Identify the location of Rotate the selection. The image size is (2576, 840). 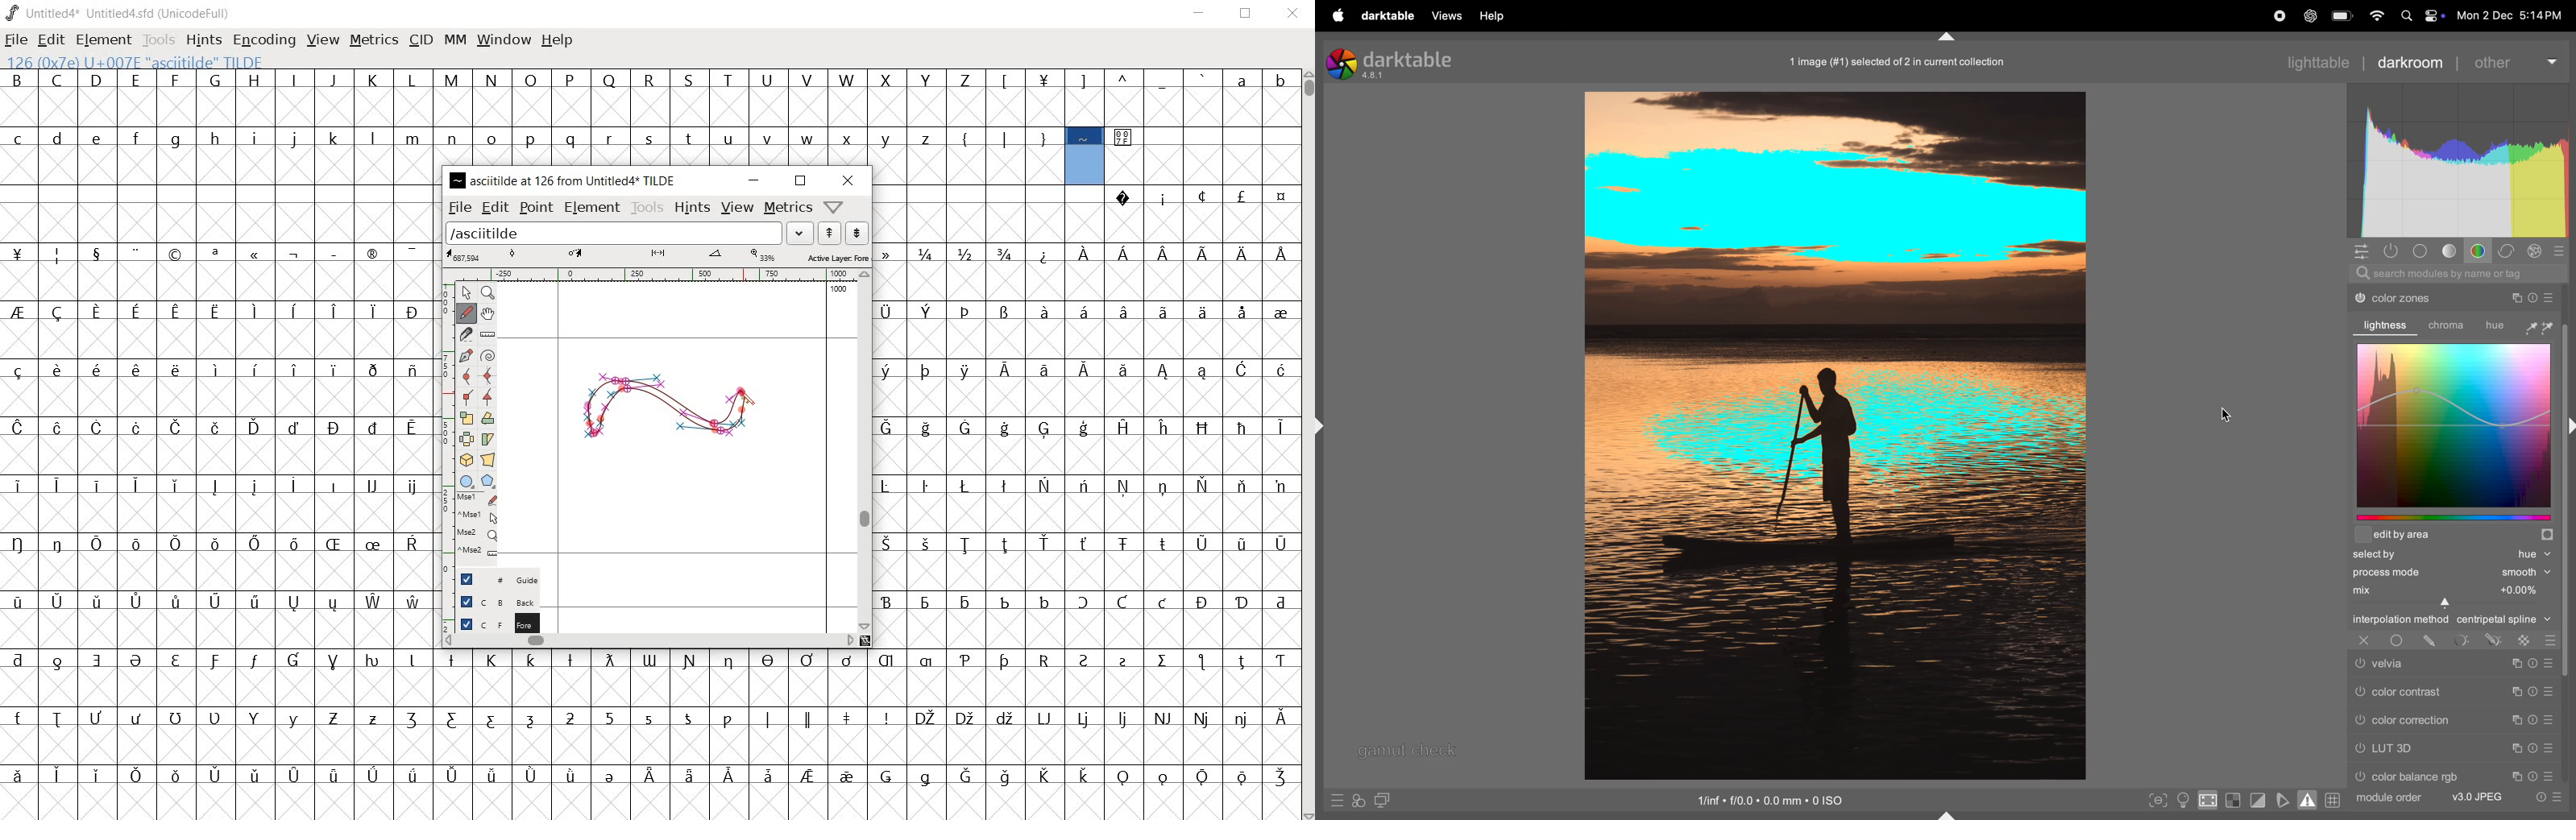
(487, 420).